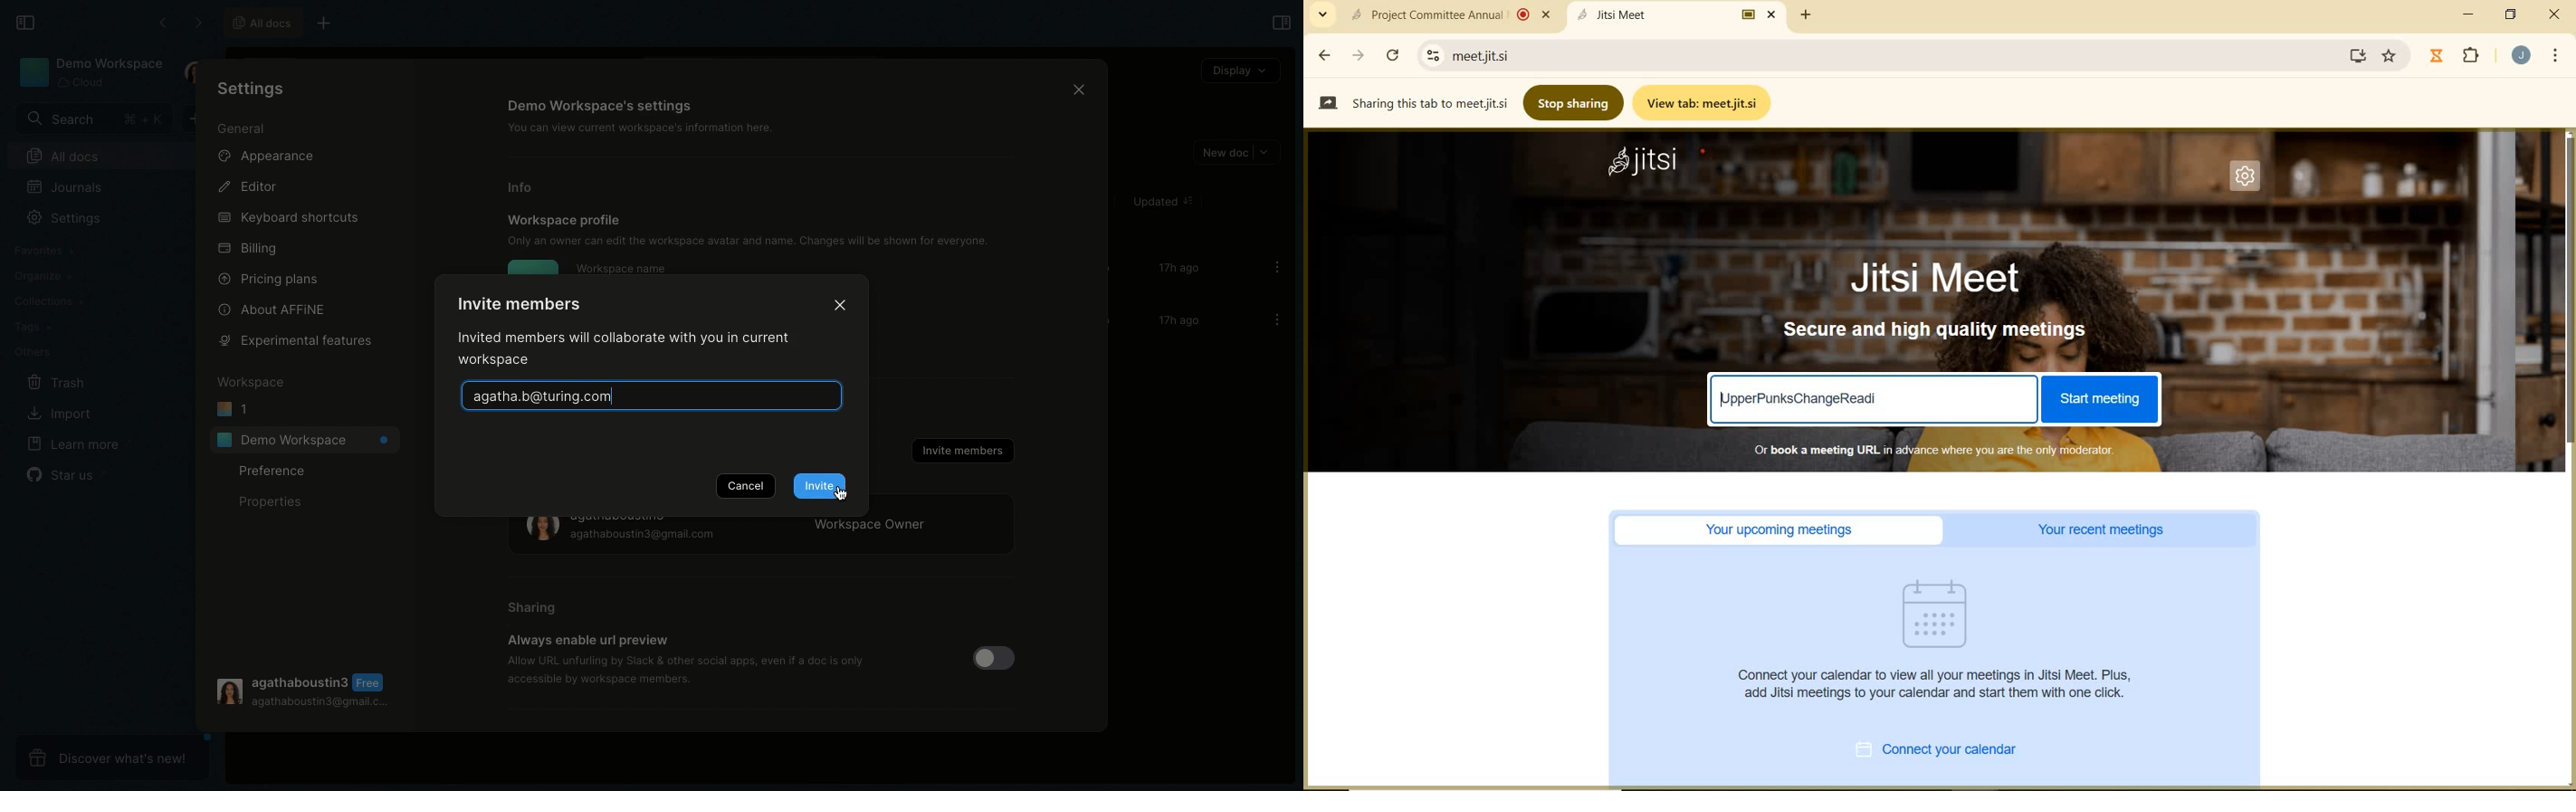  What do you see at coordinates (91, 119) in the screenshot?
I see `Search` at bounding box center [91, 119].